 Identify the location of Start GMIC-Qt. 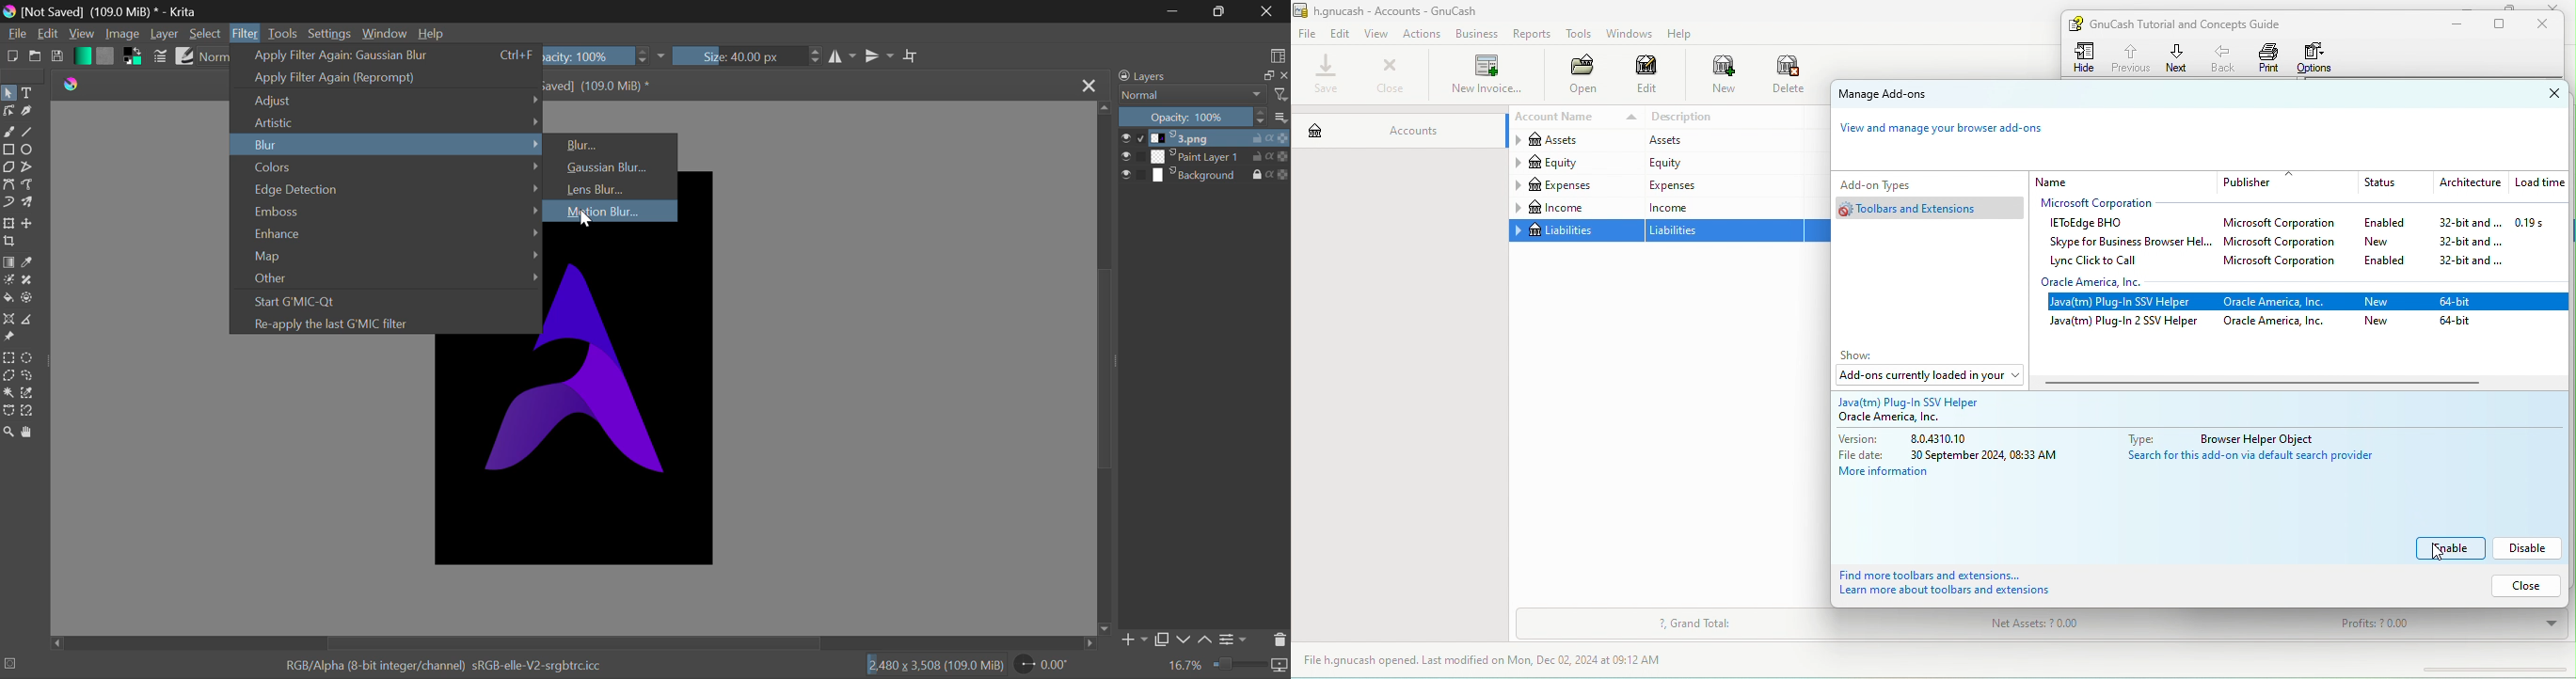
(383, 299).